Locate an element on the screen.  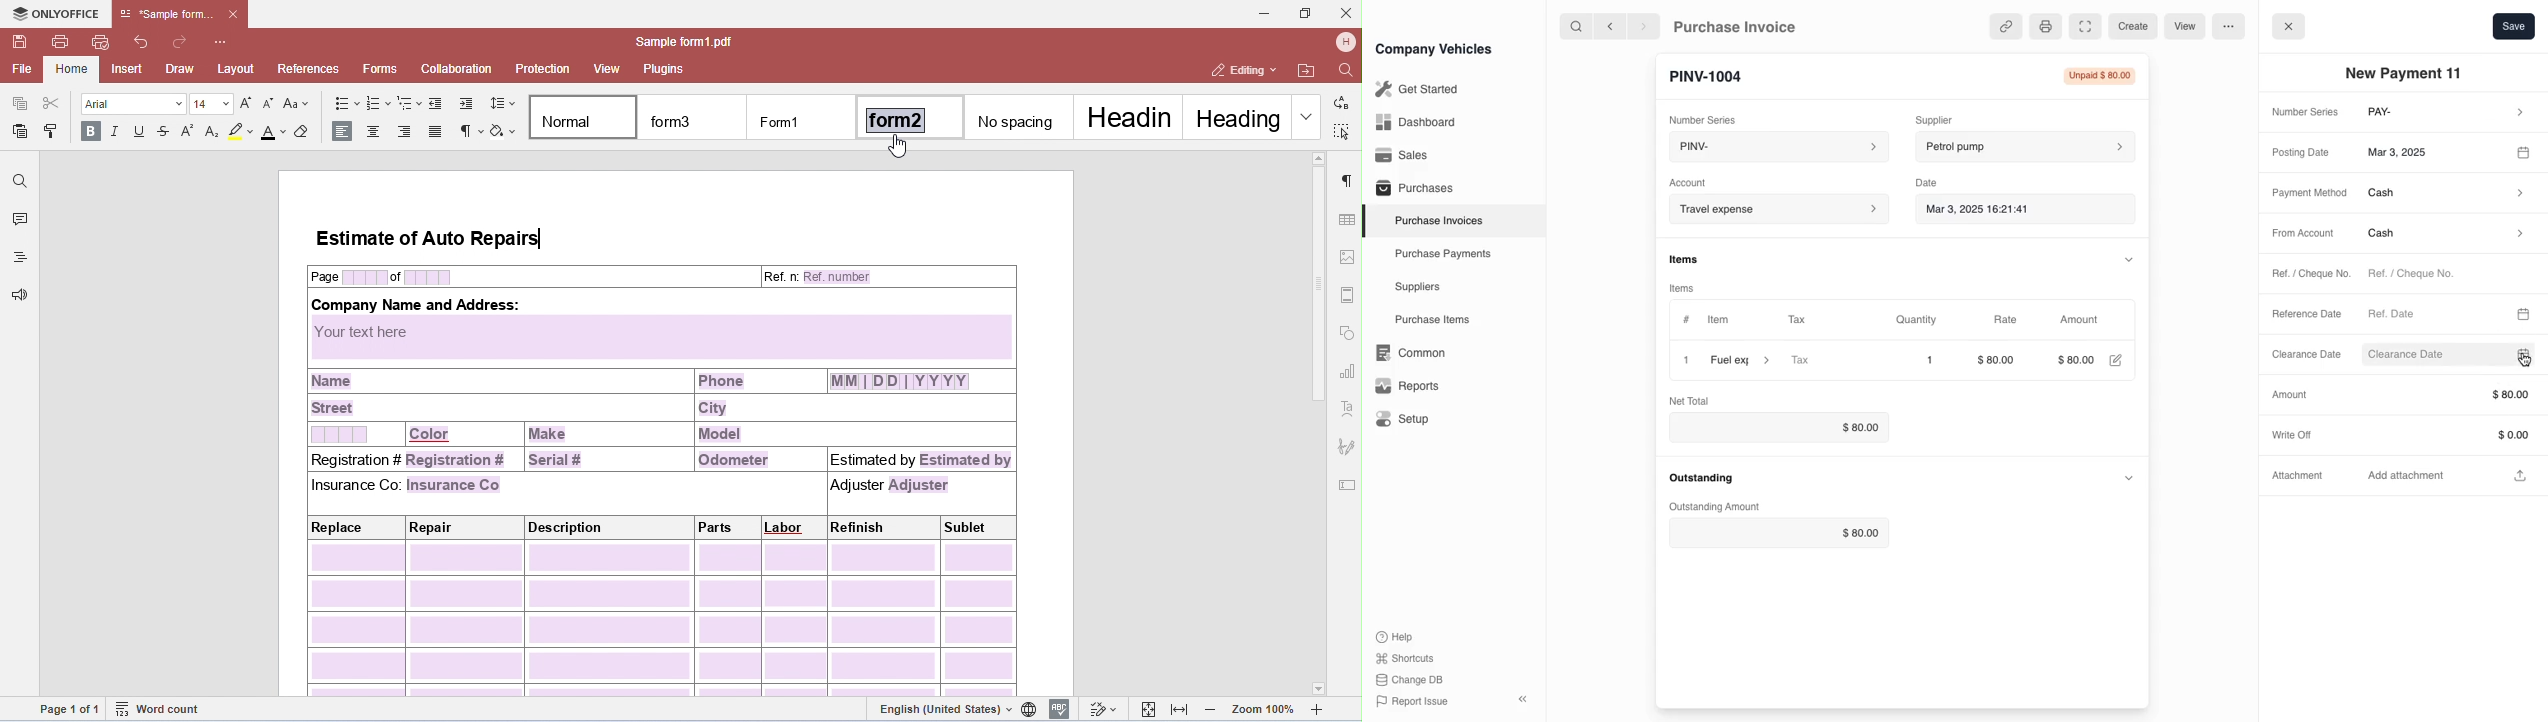
chart settings is located at coordinates (1347, 369).